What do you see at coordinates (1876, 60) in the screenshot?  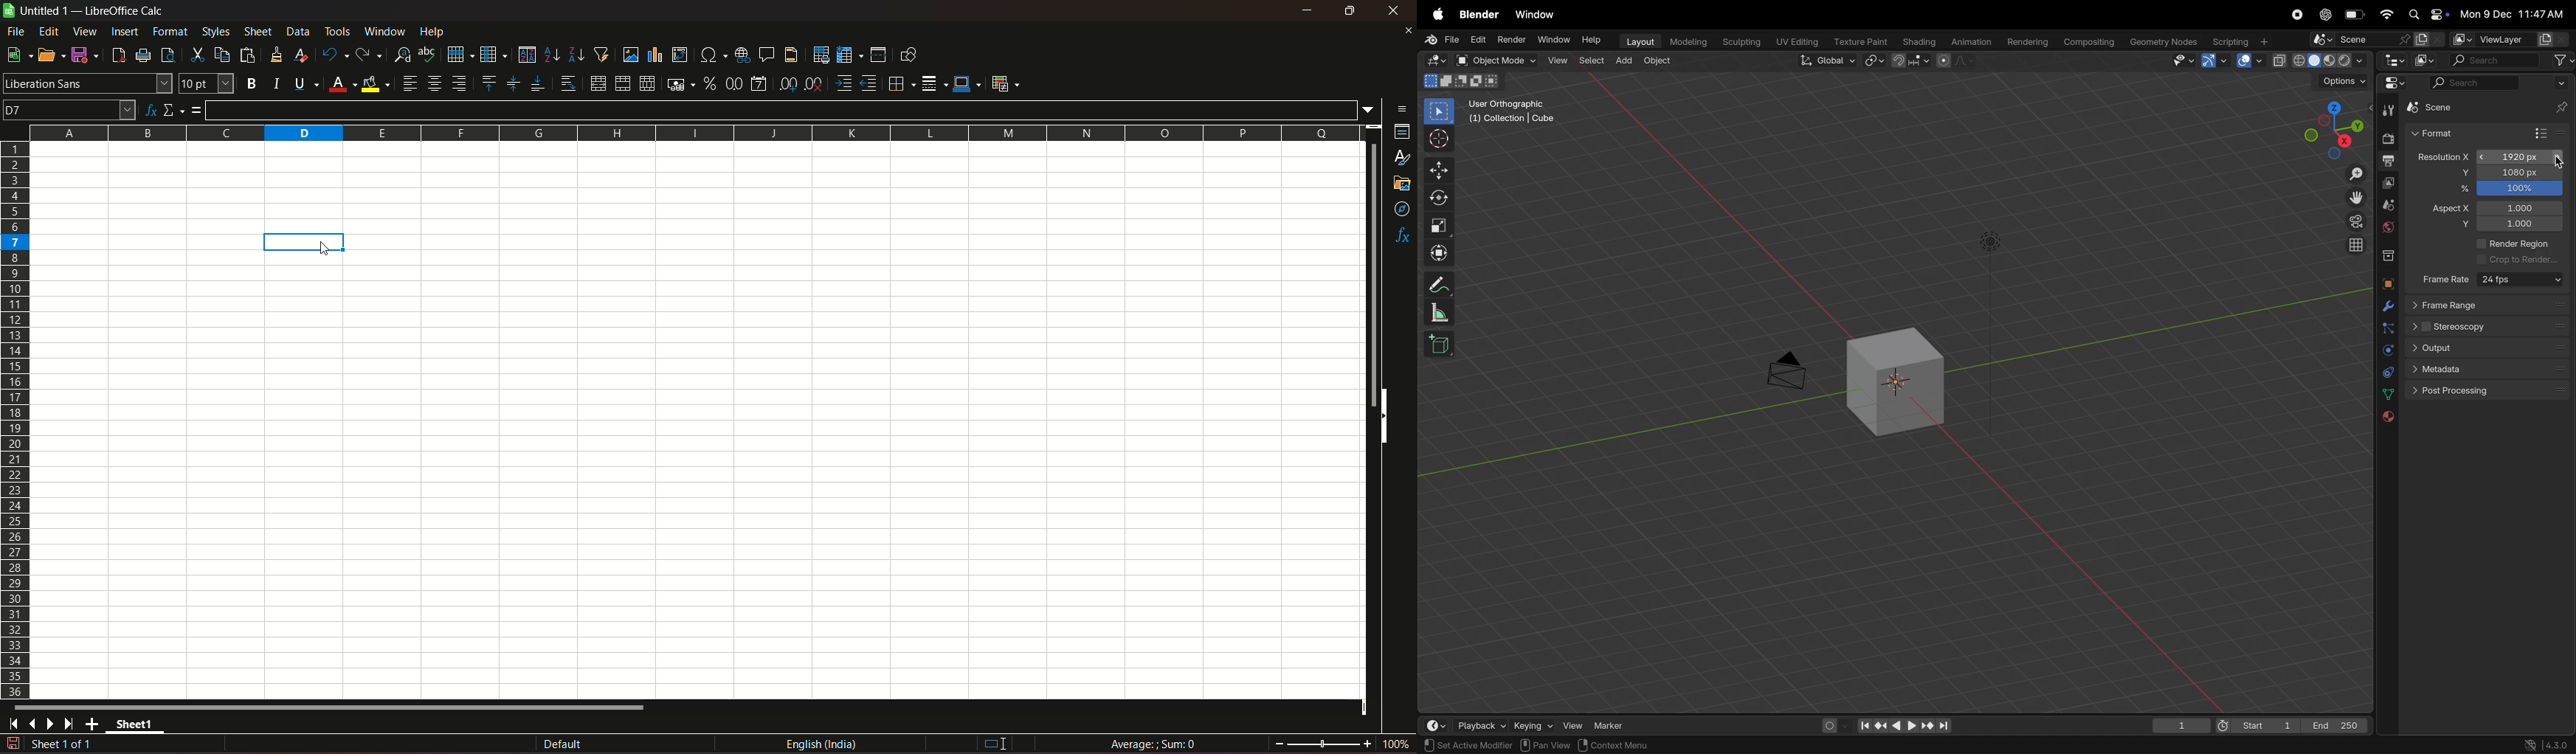 I see `transform pviot` at bounding box center [1876, 60].